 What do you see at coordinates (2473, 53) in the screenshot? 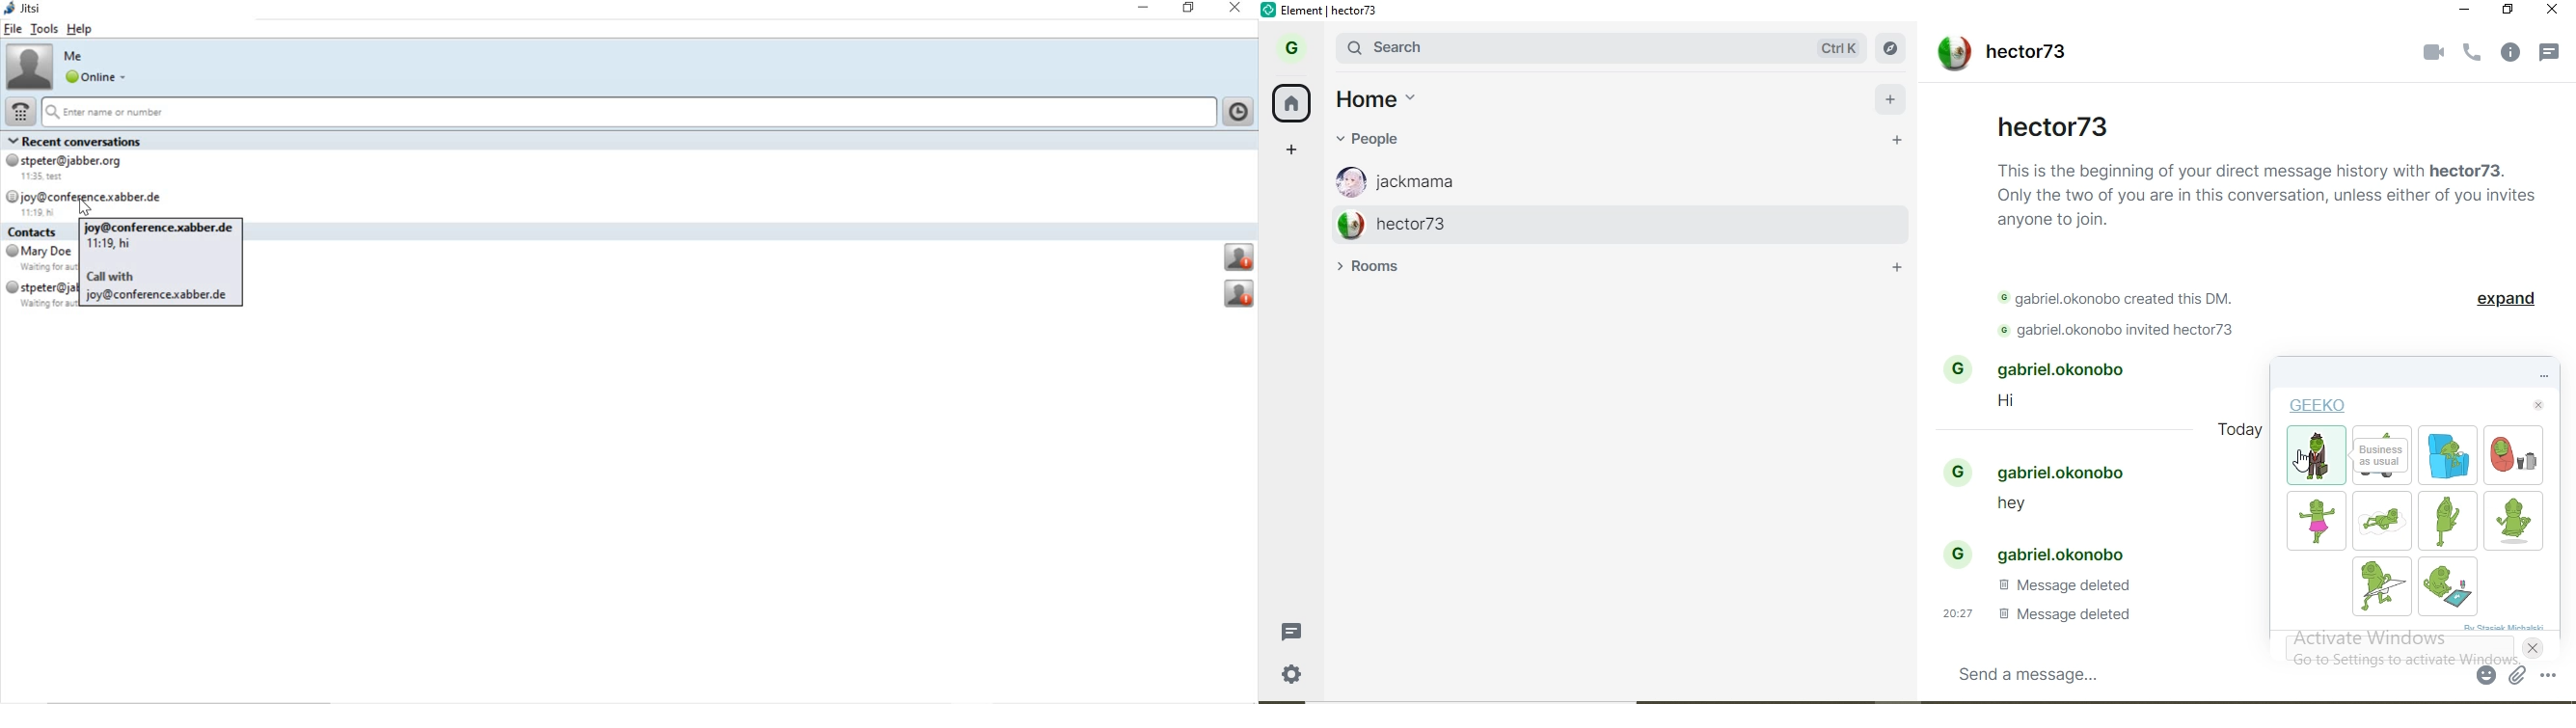
I see `voice call` at bounding box center [2473, 53].